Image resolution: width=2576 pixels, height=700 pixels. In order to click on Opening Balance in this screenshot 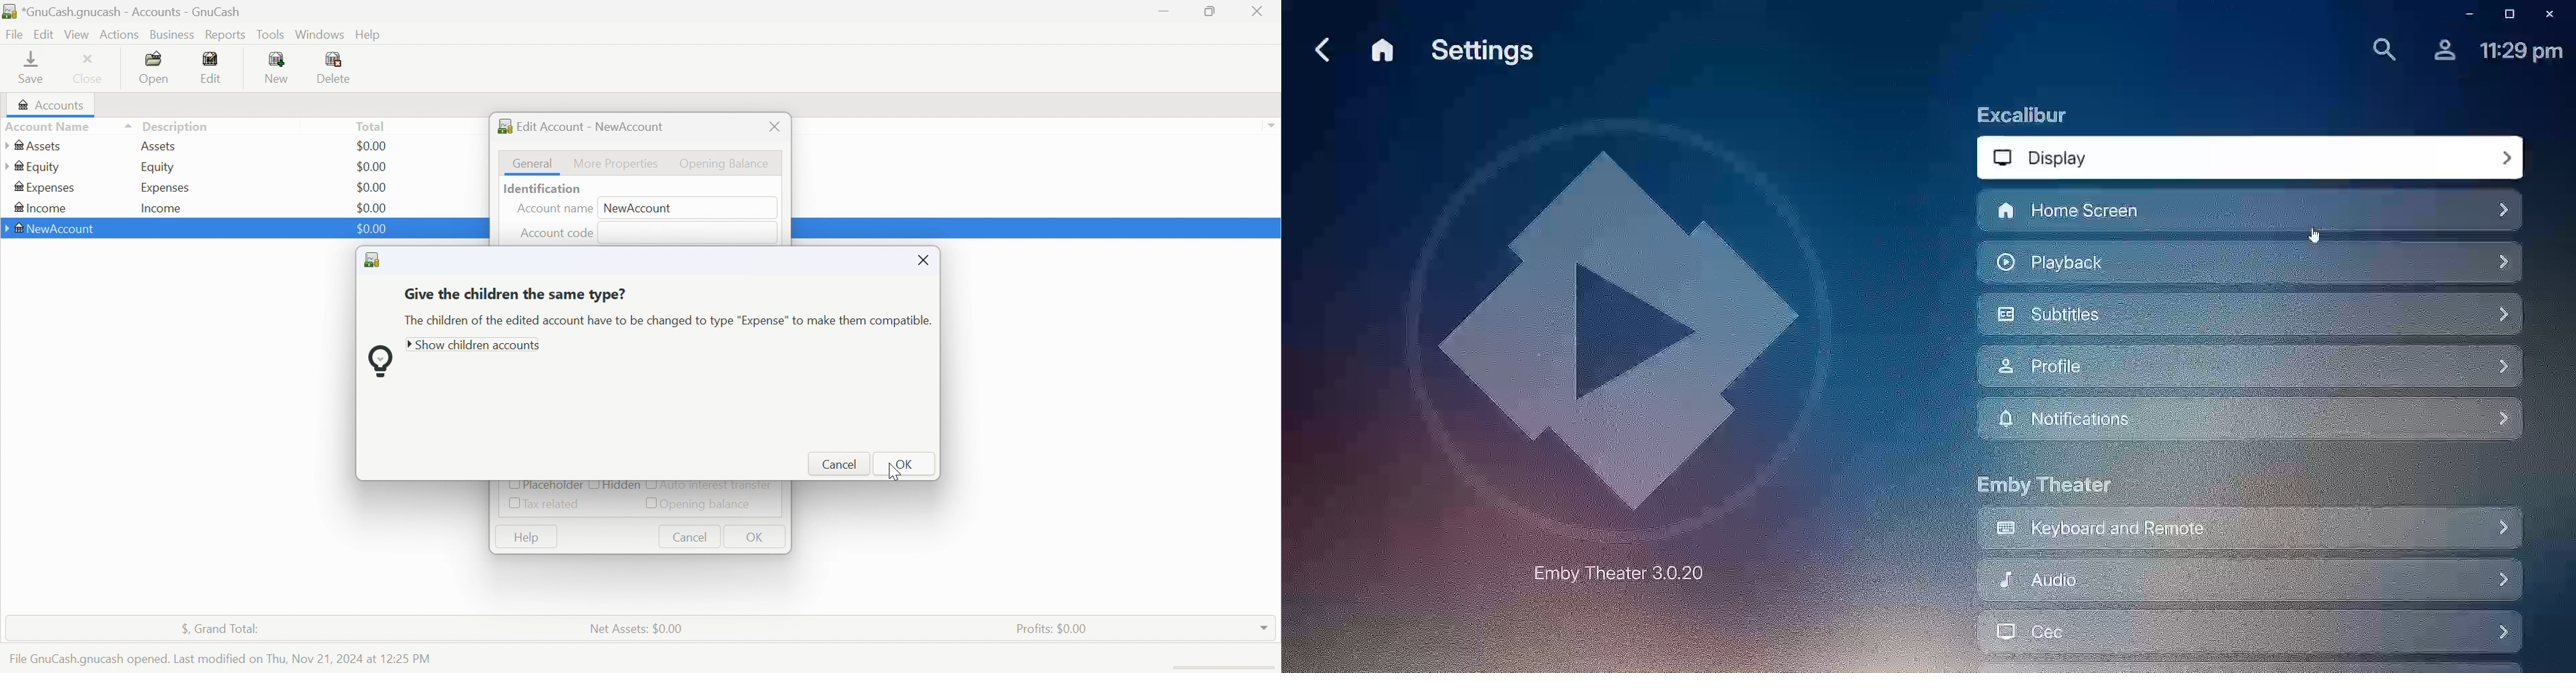, I will do `click(726, 164)`.